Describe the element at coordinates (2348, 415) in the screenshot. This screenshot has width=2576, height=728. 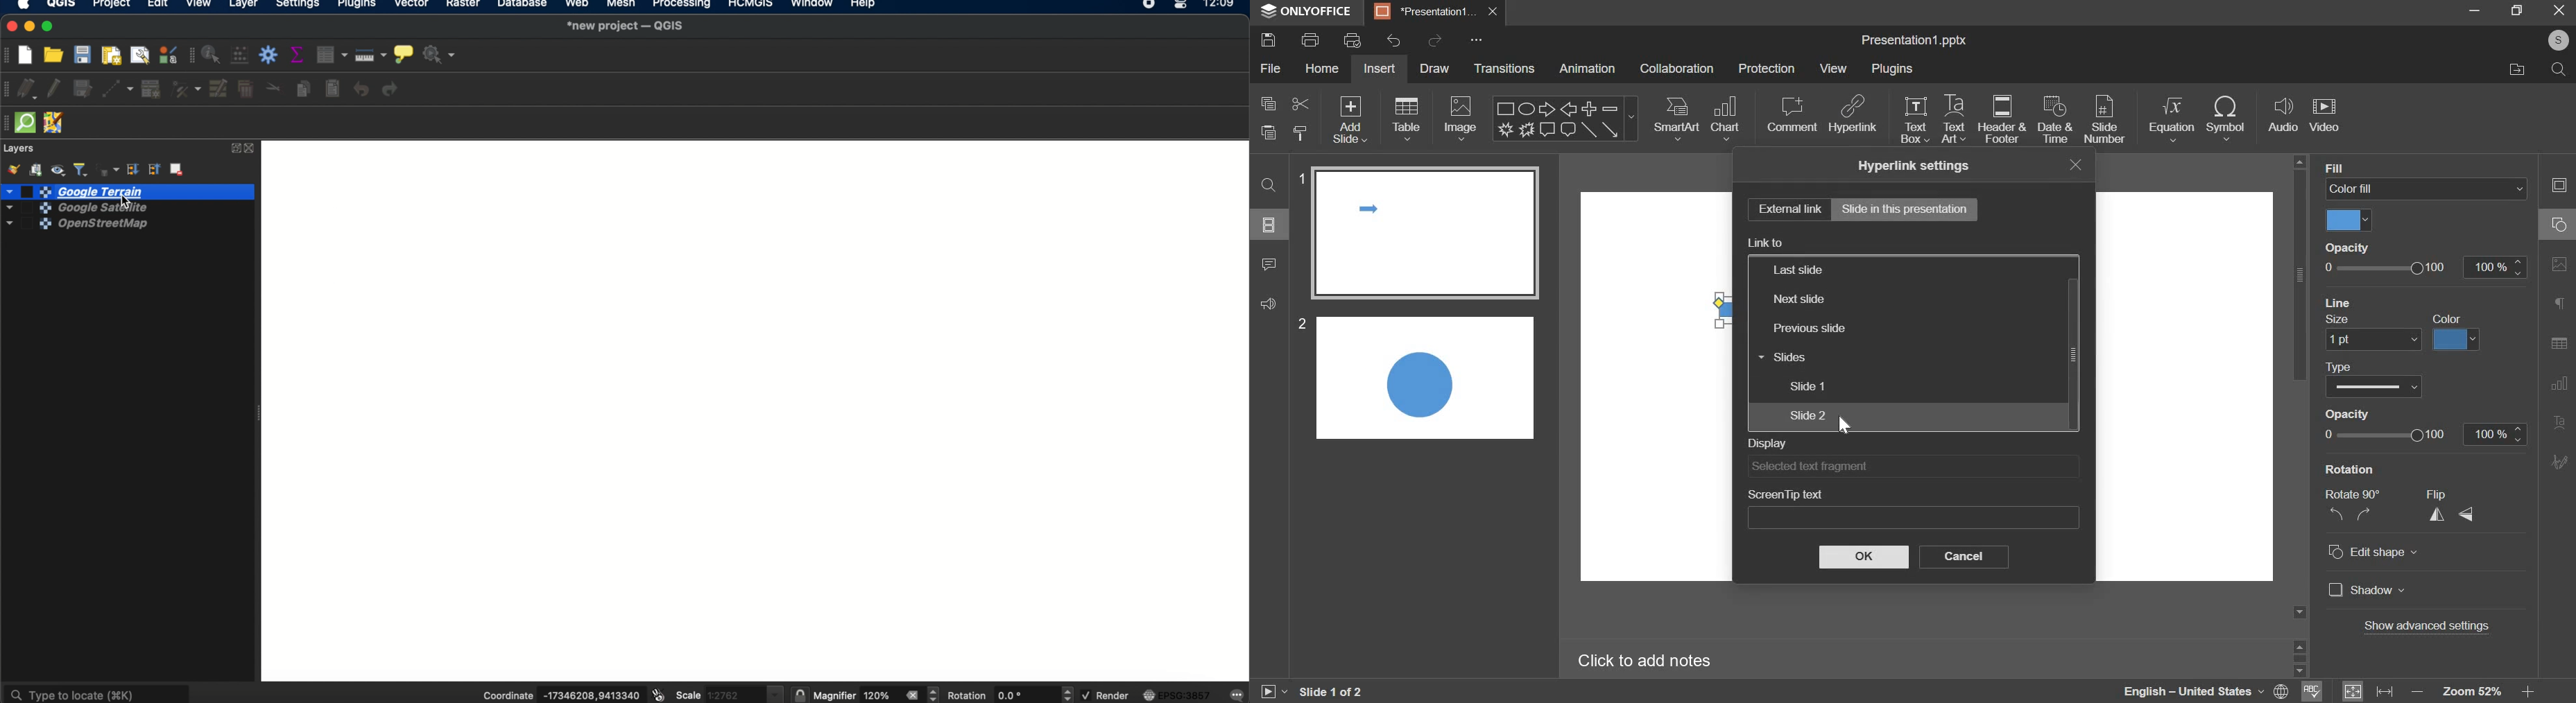
I see `Opacity` at that location.